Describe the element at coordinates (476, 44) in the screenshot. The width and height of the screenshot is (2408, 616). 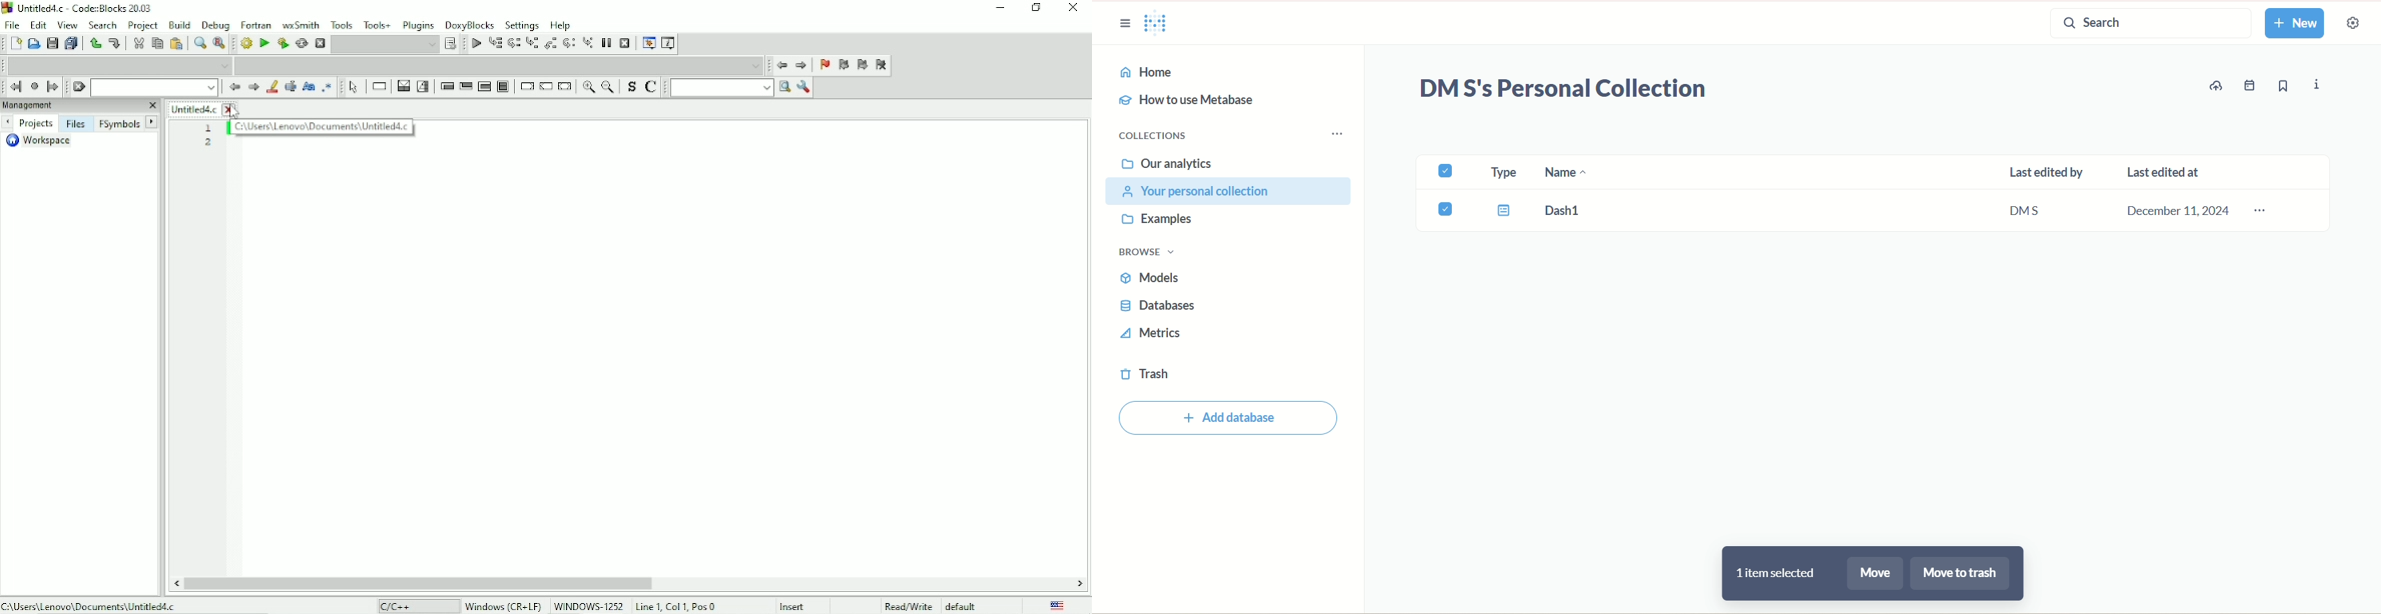
I see `Debug/Continue` at that location.